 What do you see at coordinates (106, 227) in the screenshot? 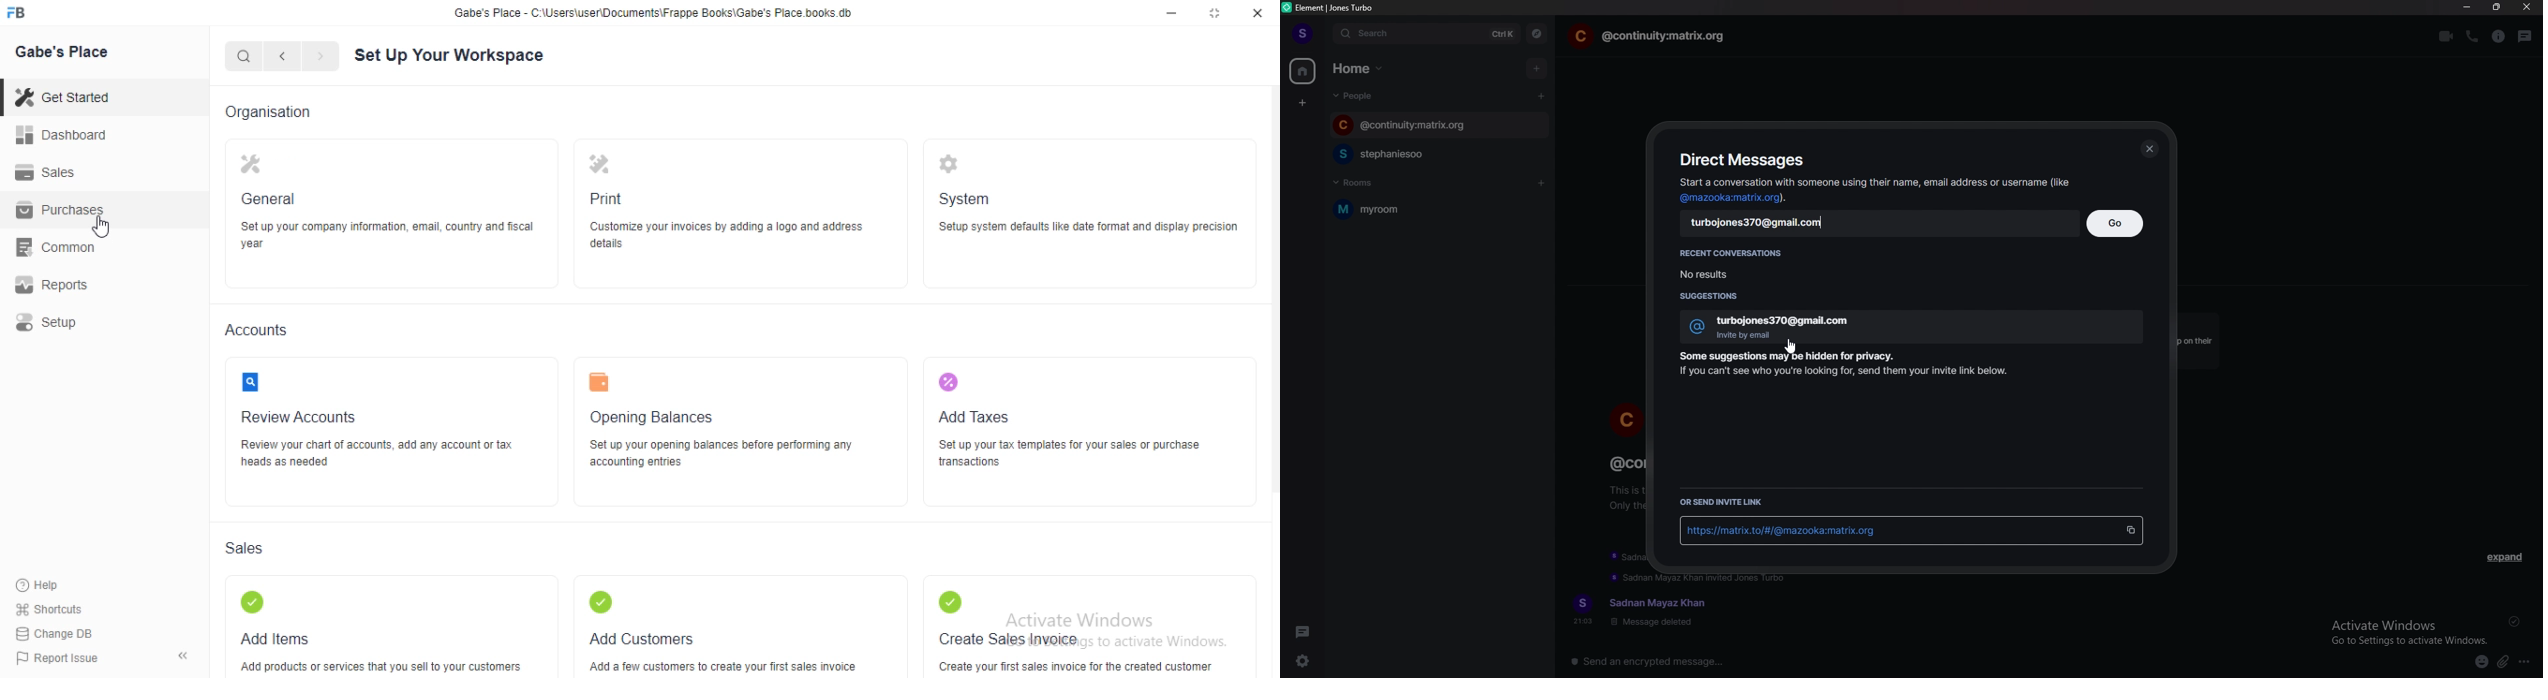
I see `cursor` at bounding box center [106, 227].